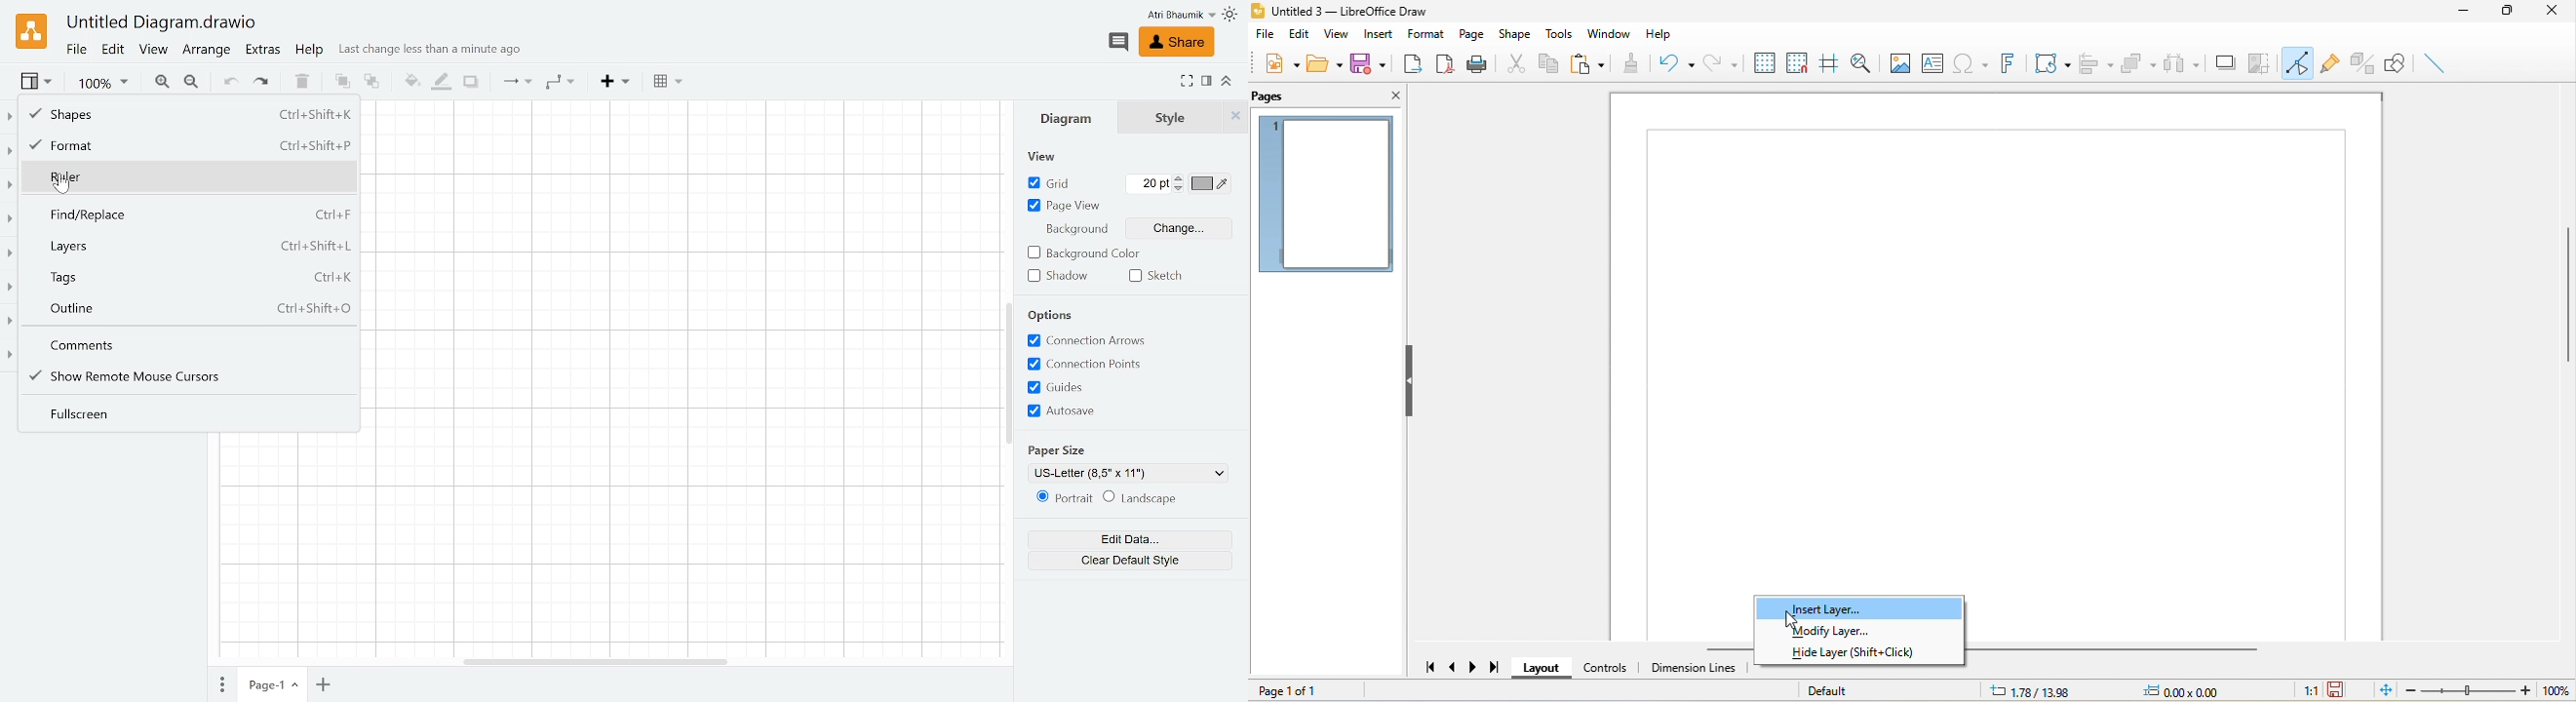 The height and width of the screenshot is (728, 2576). Describe the element at coordinates (31, 30) in the screenshot. I see `Draw.io logo` at that location.